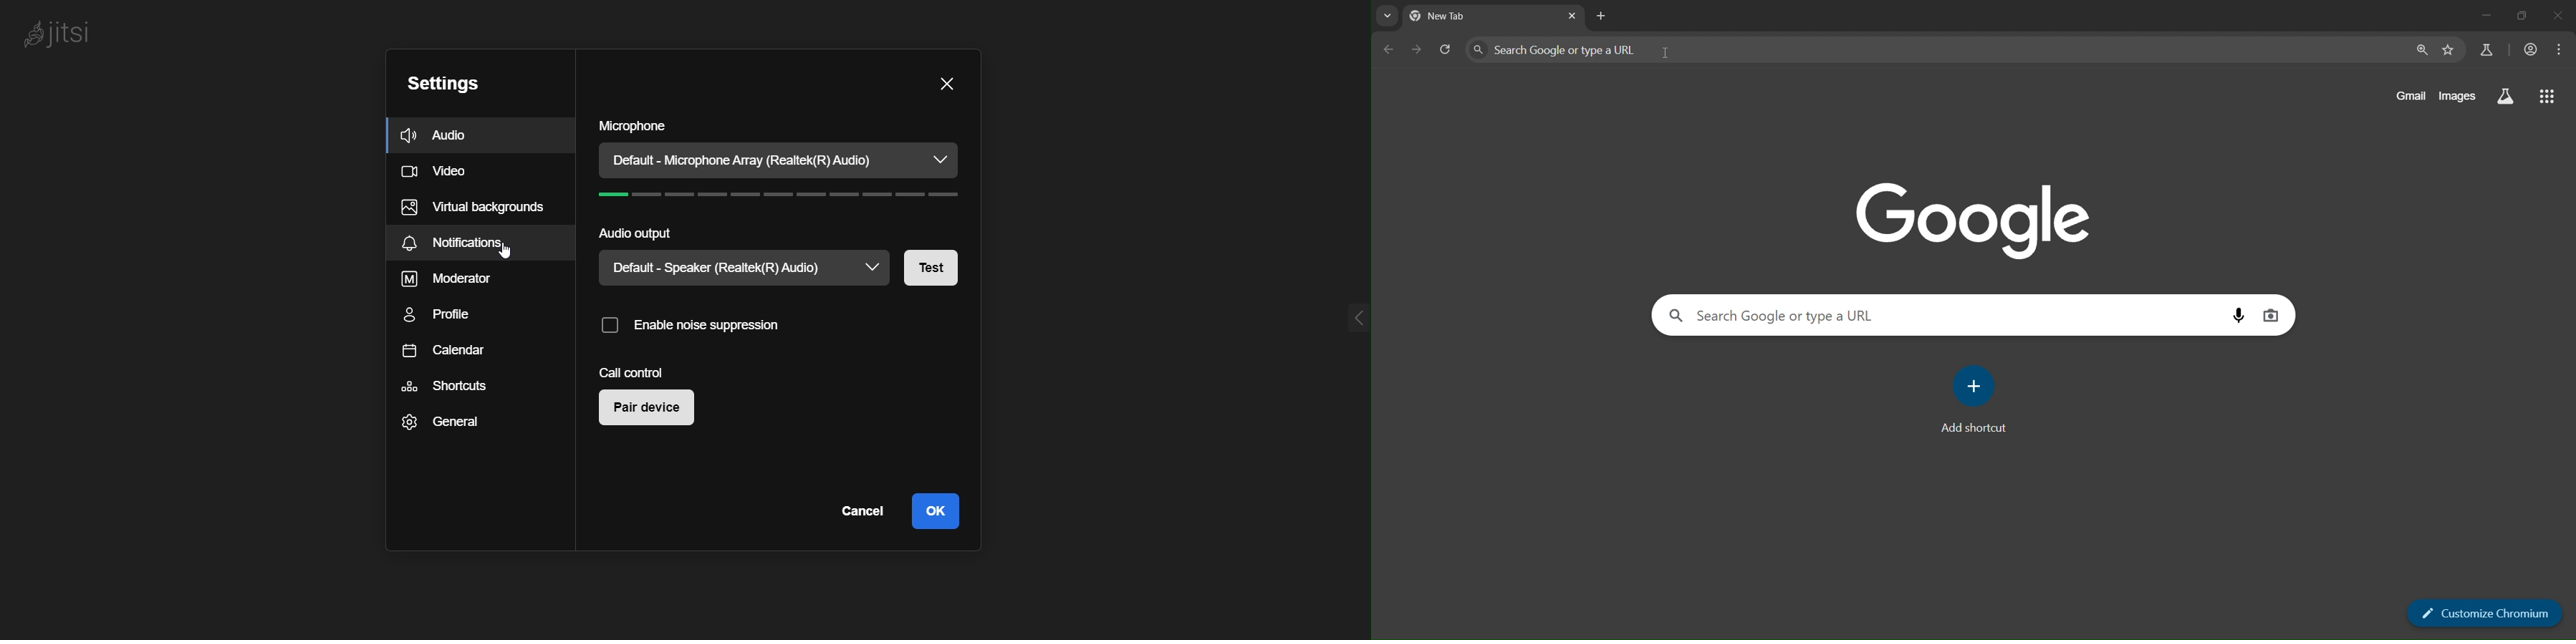 Image resolution: width=2576 pixels, height=644 pixels. Describe the element at coordinates (2413, 97) in the screenshot. I see `gmail` at that location.